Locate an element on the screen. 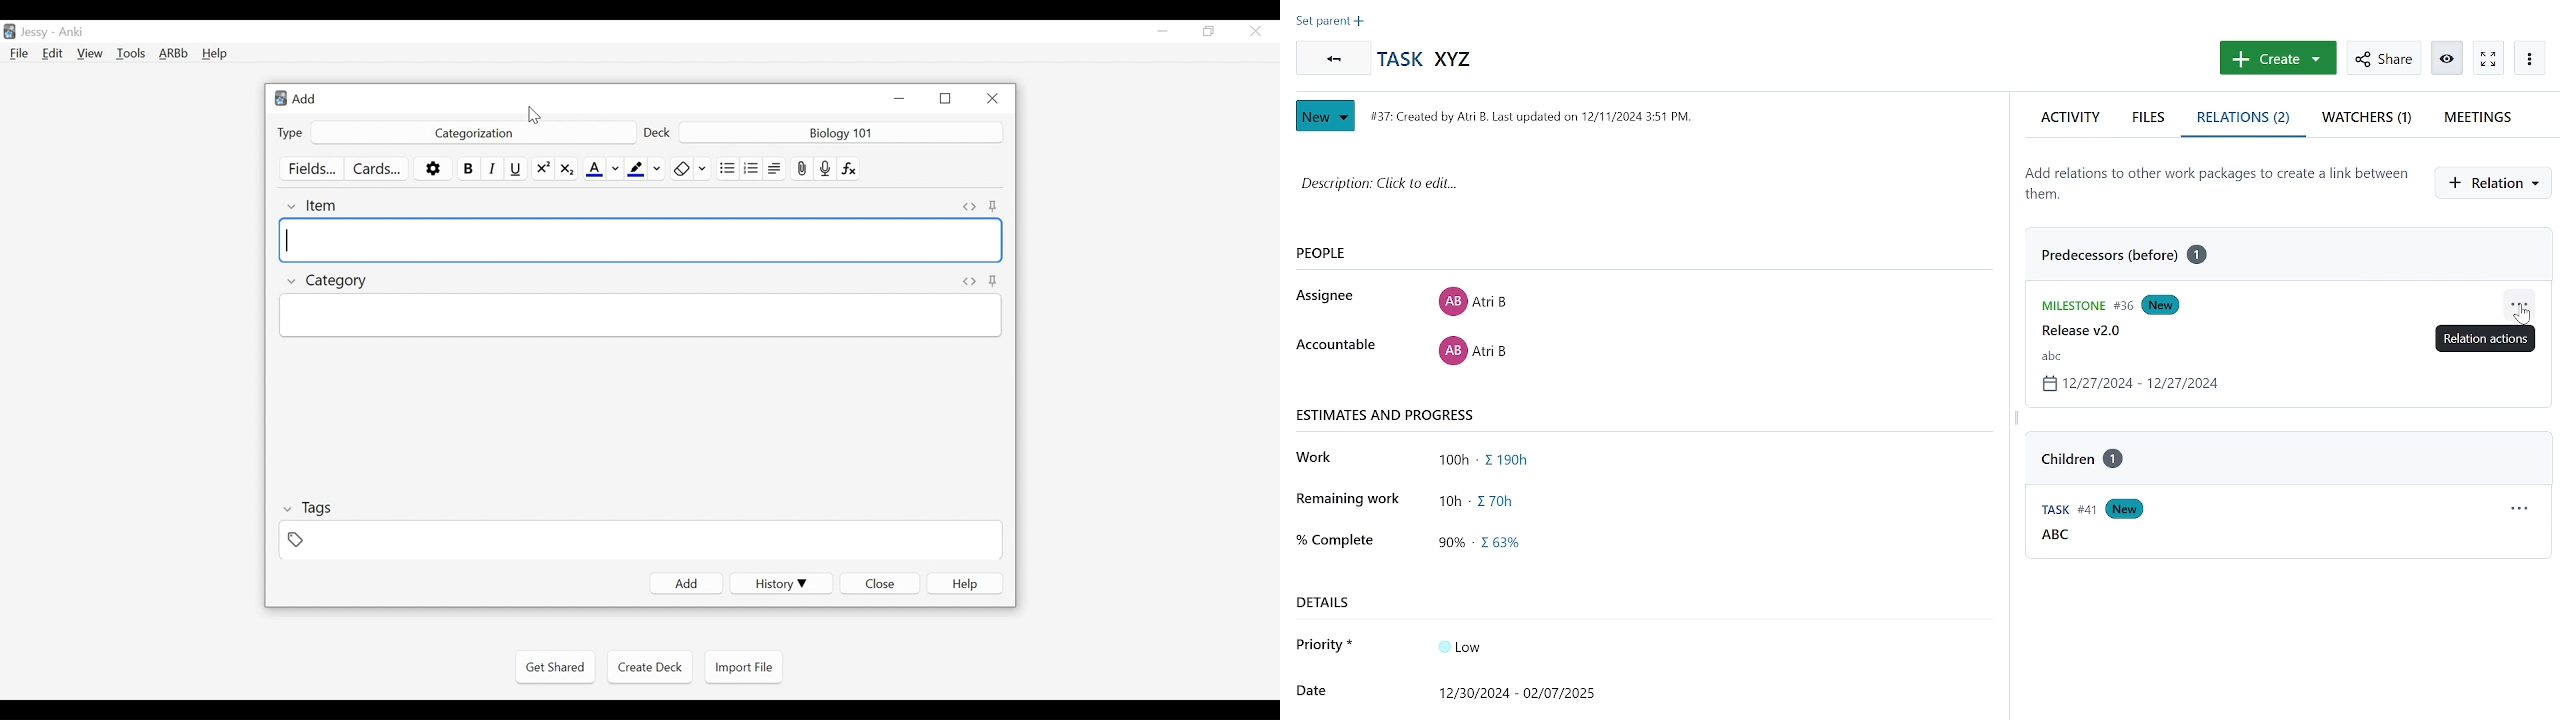 The width and height of the screenshot is (2576, 728). Get Shared is located at coordinates (555, 667).